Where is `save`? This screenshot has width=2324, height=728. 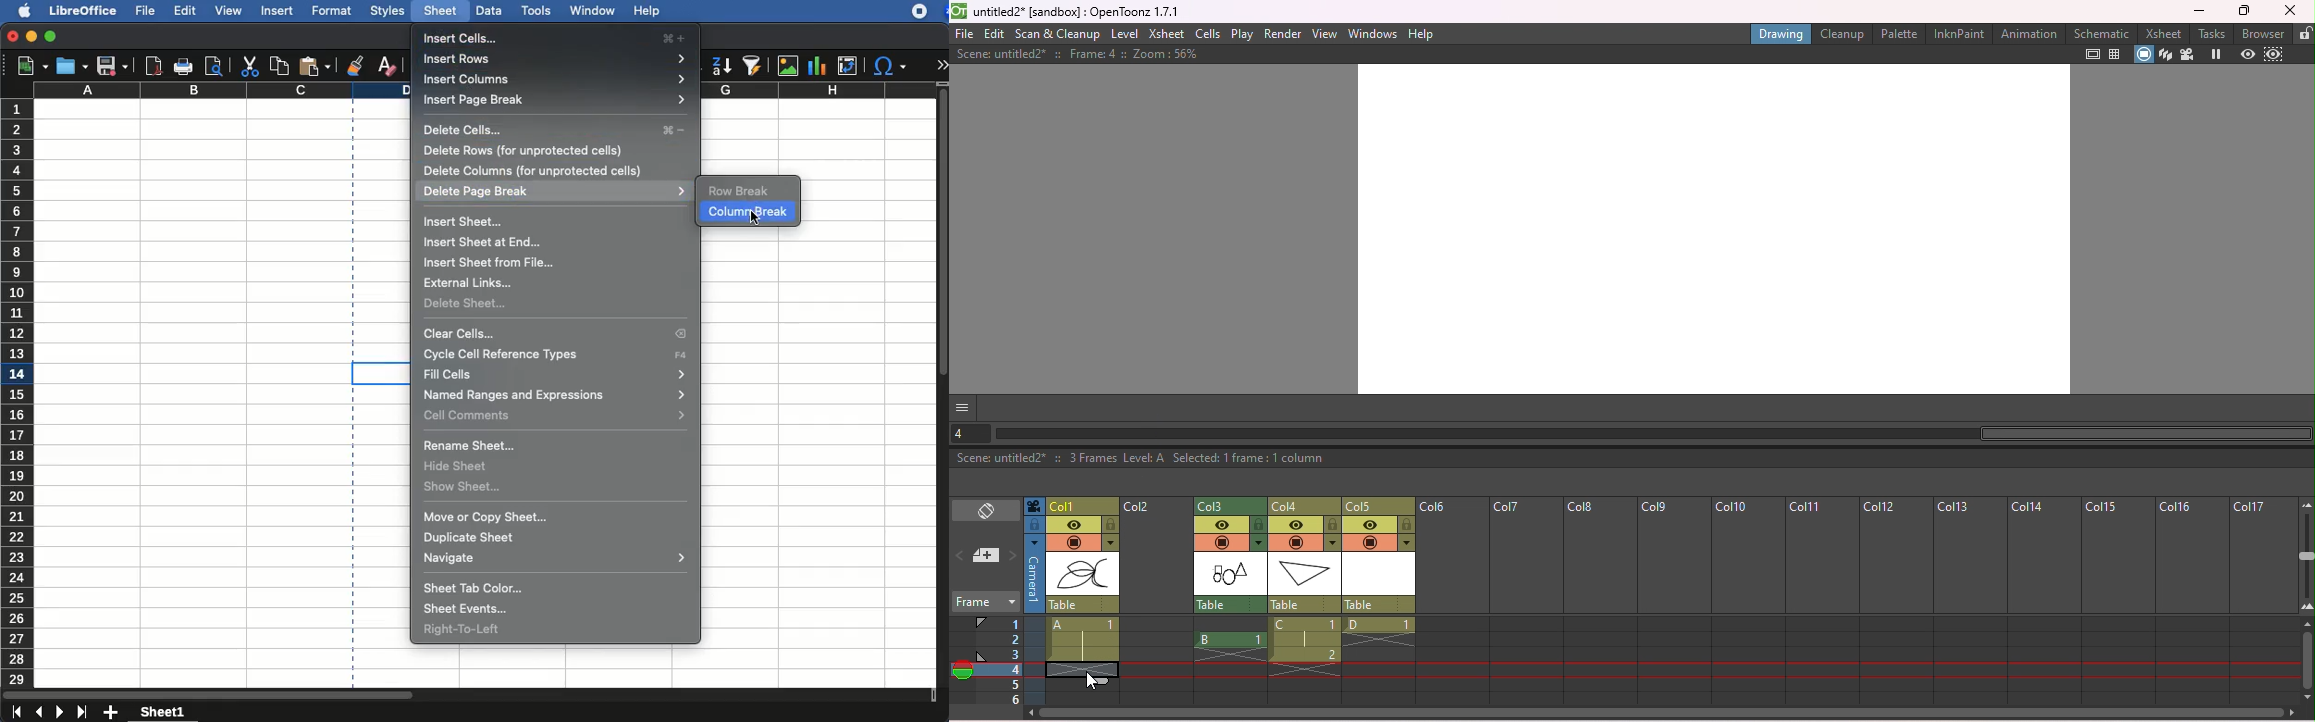 save is located at coordinates (113, 66).